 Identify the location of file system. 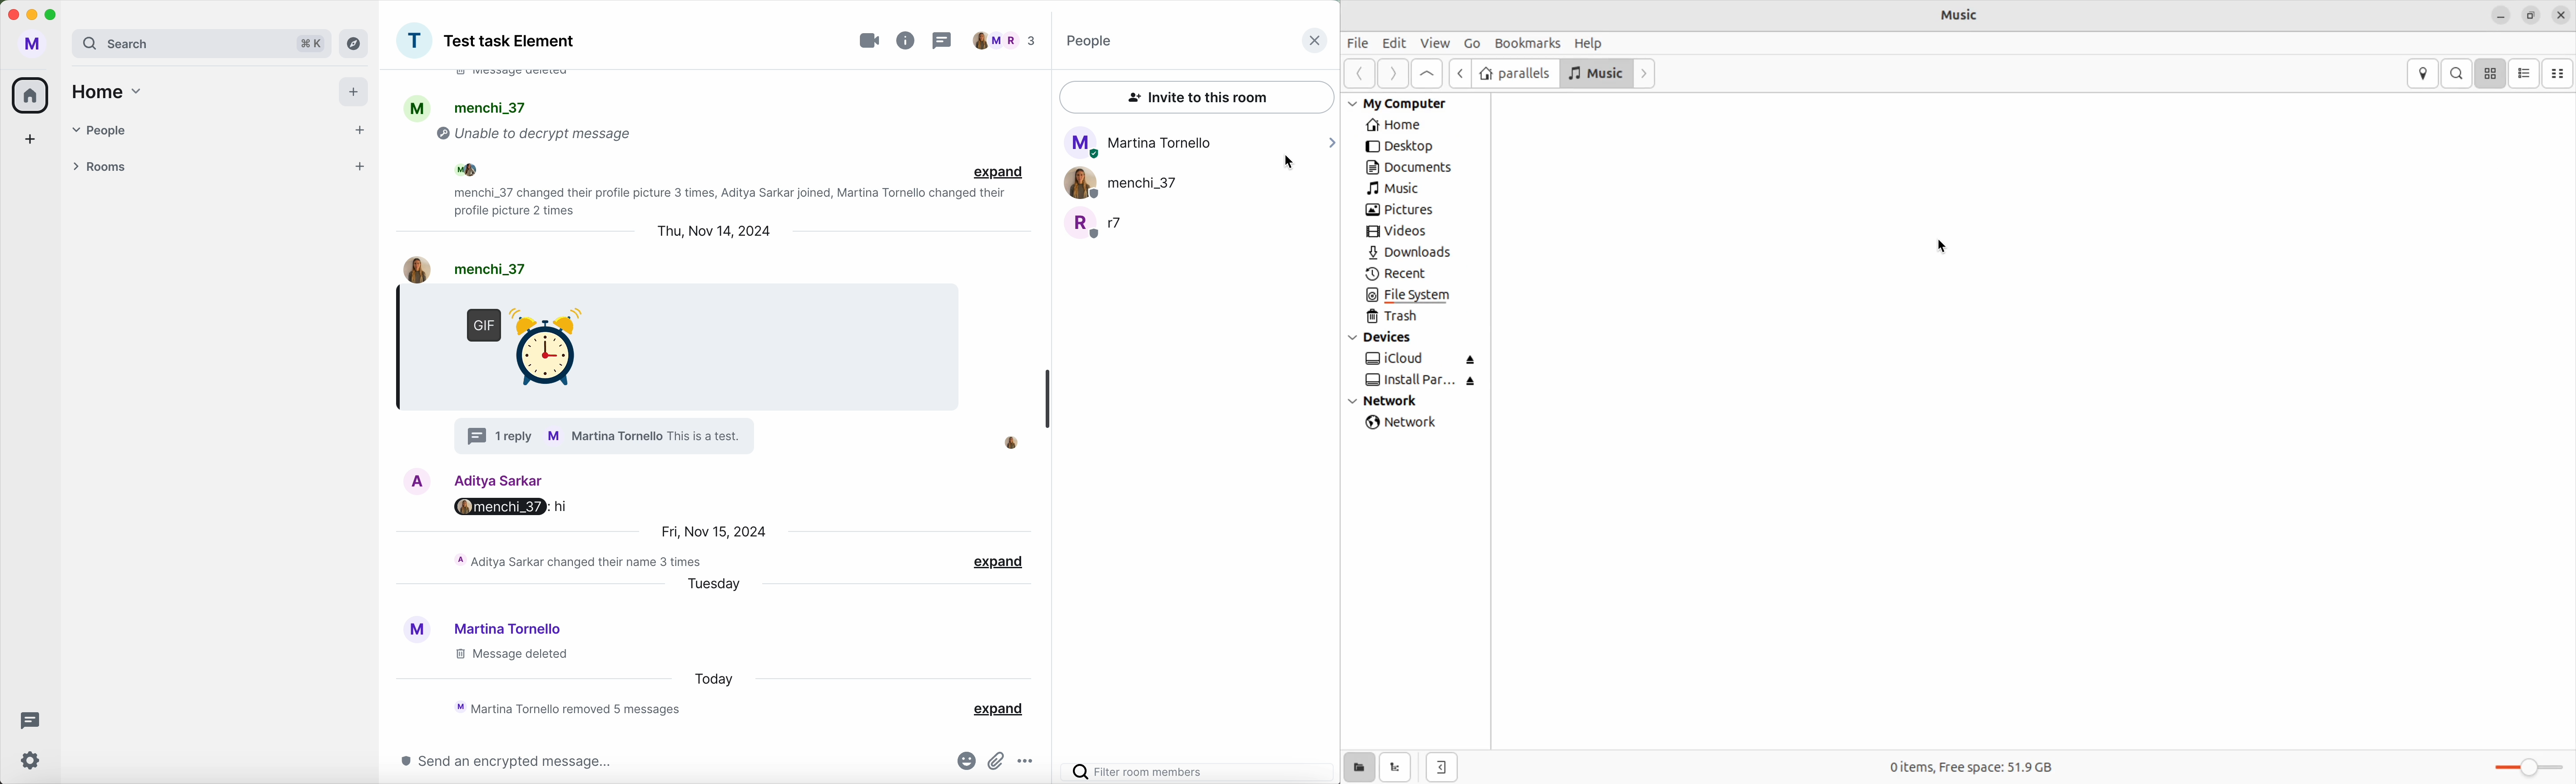
(1413, 296).